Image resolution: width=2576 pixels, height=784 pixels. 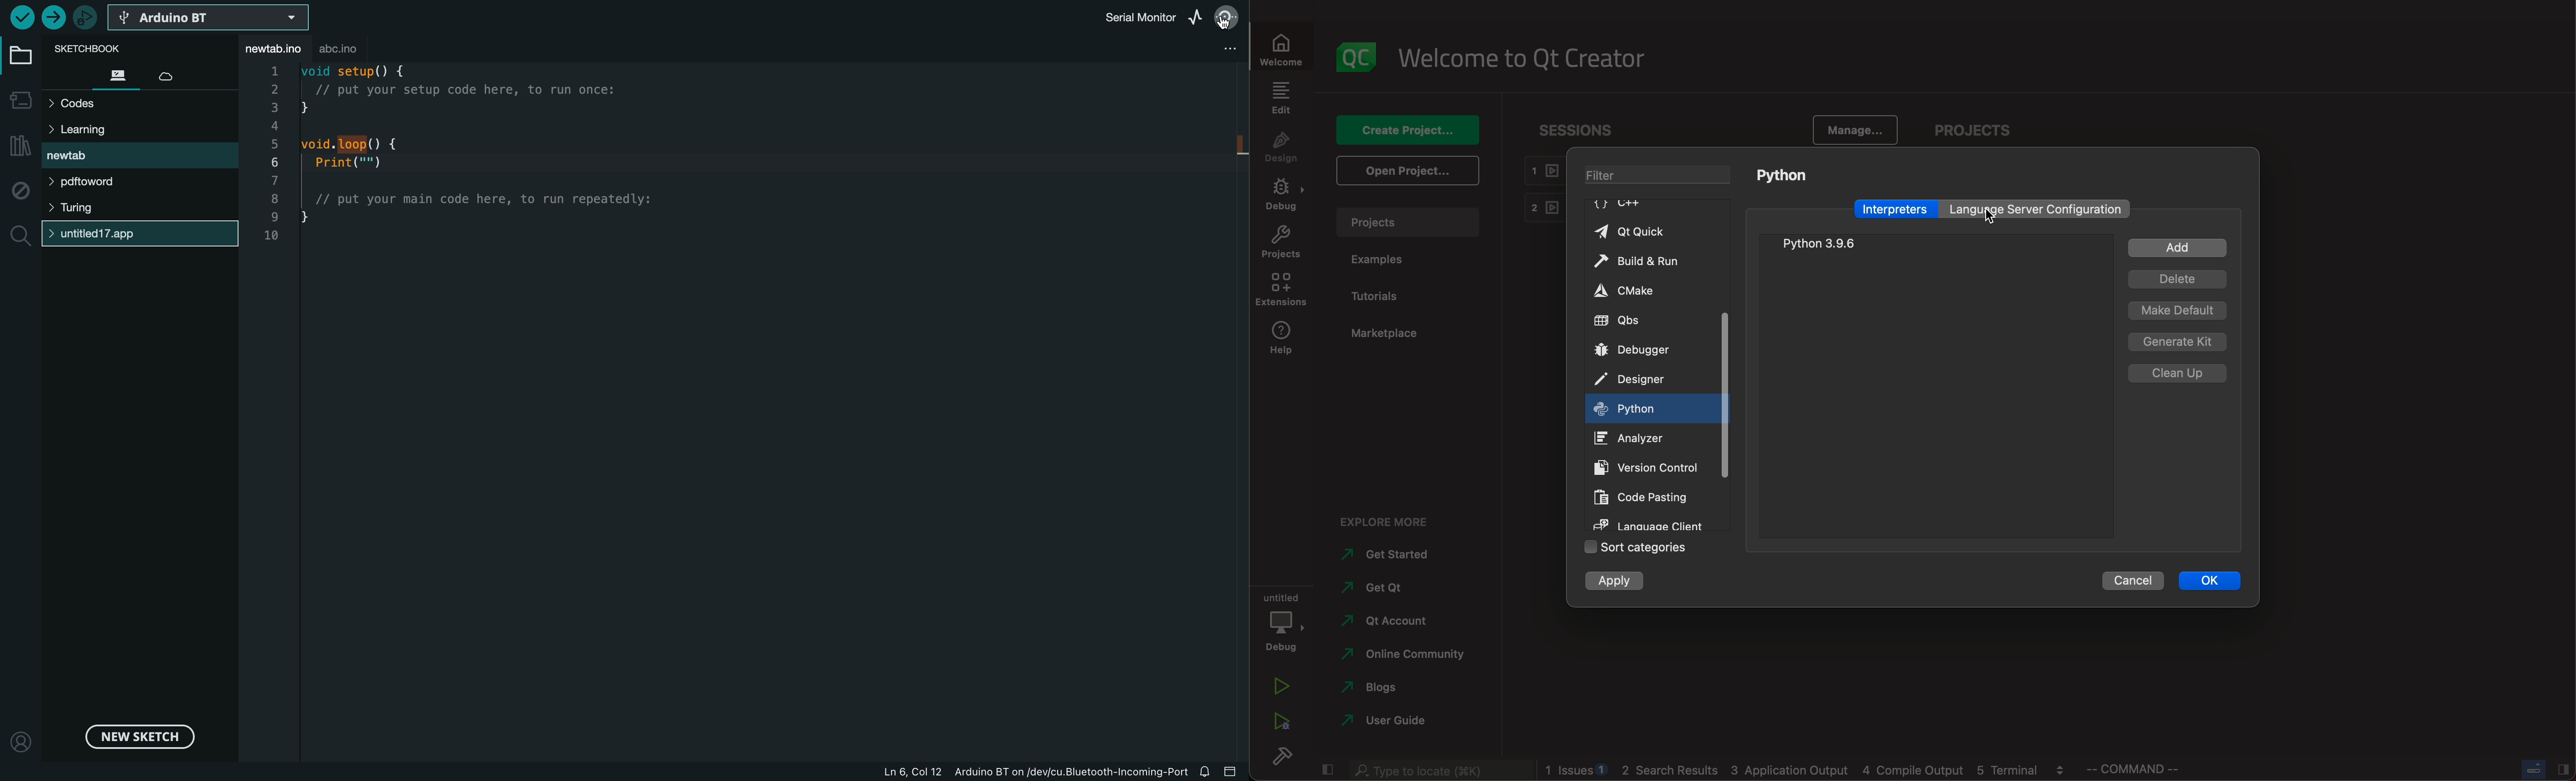 I want to click on scrollbar, so click(x=1724, y=367).